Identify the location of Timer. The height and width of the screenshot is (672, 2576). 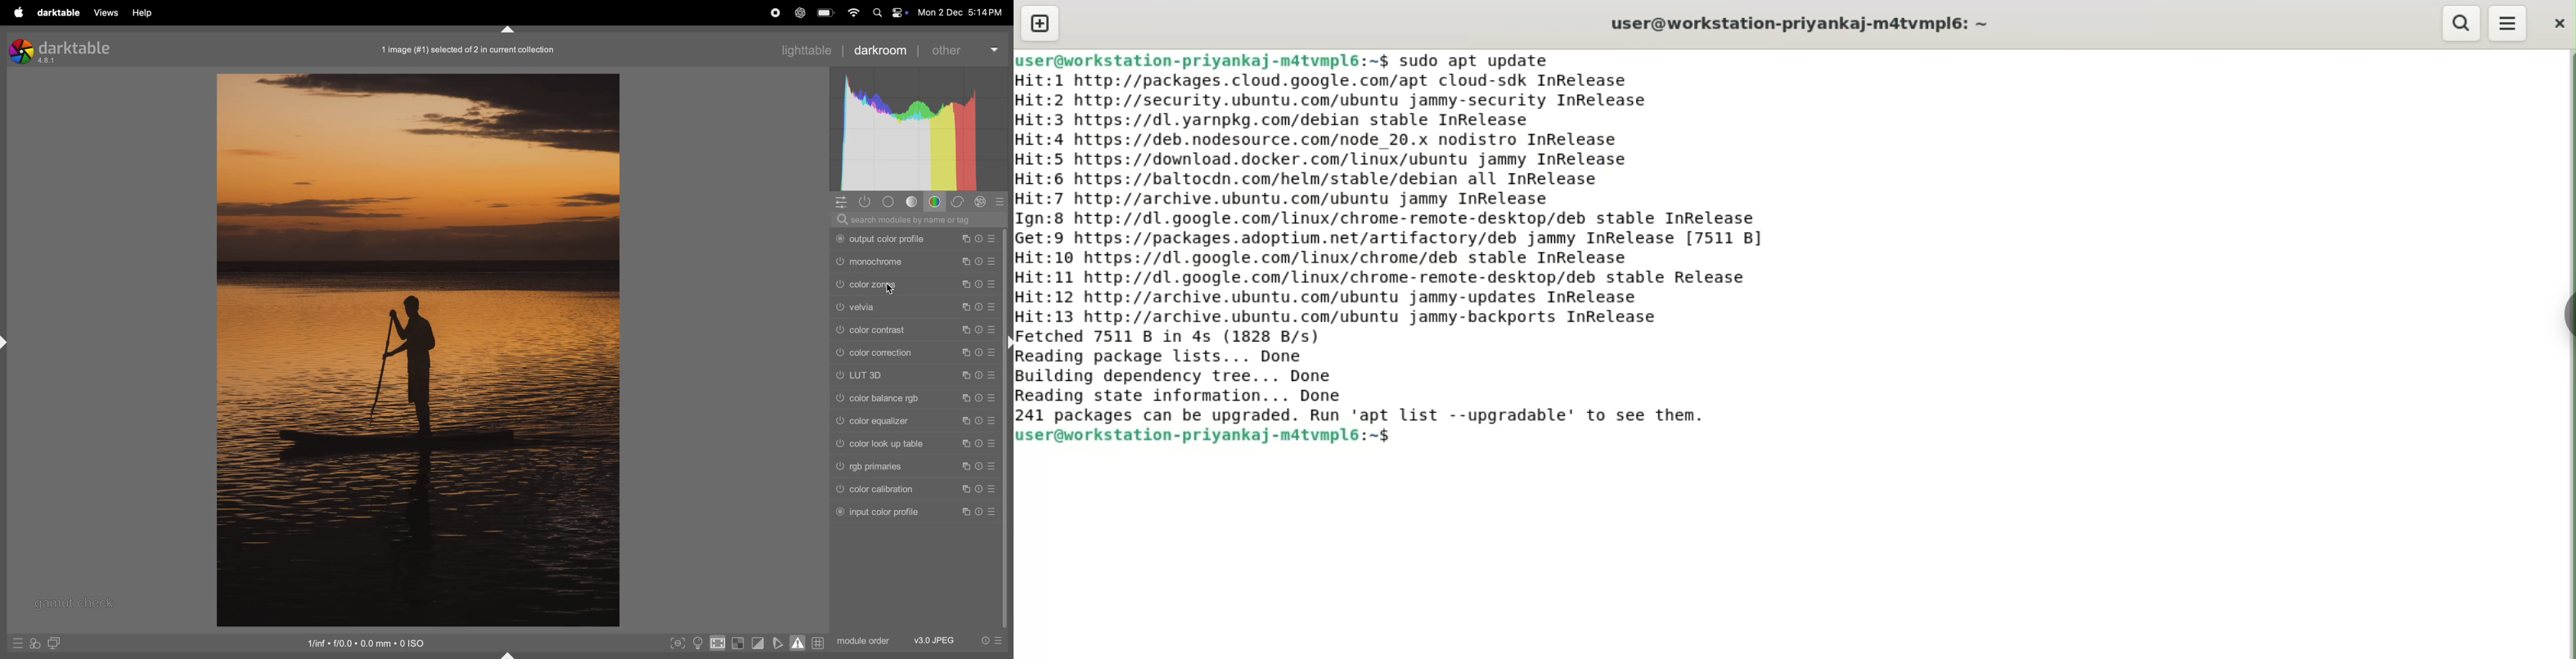
(979, 467).